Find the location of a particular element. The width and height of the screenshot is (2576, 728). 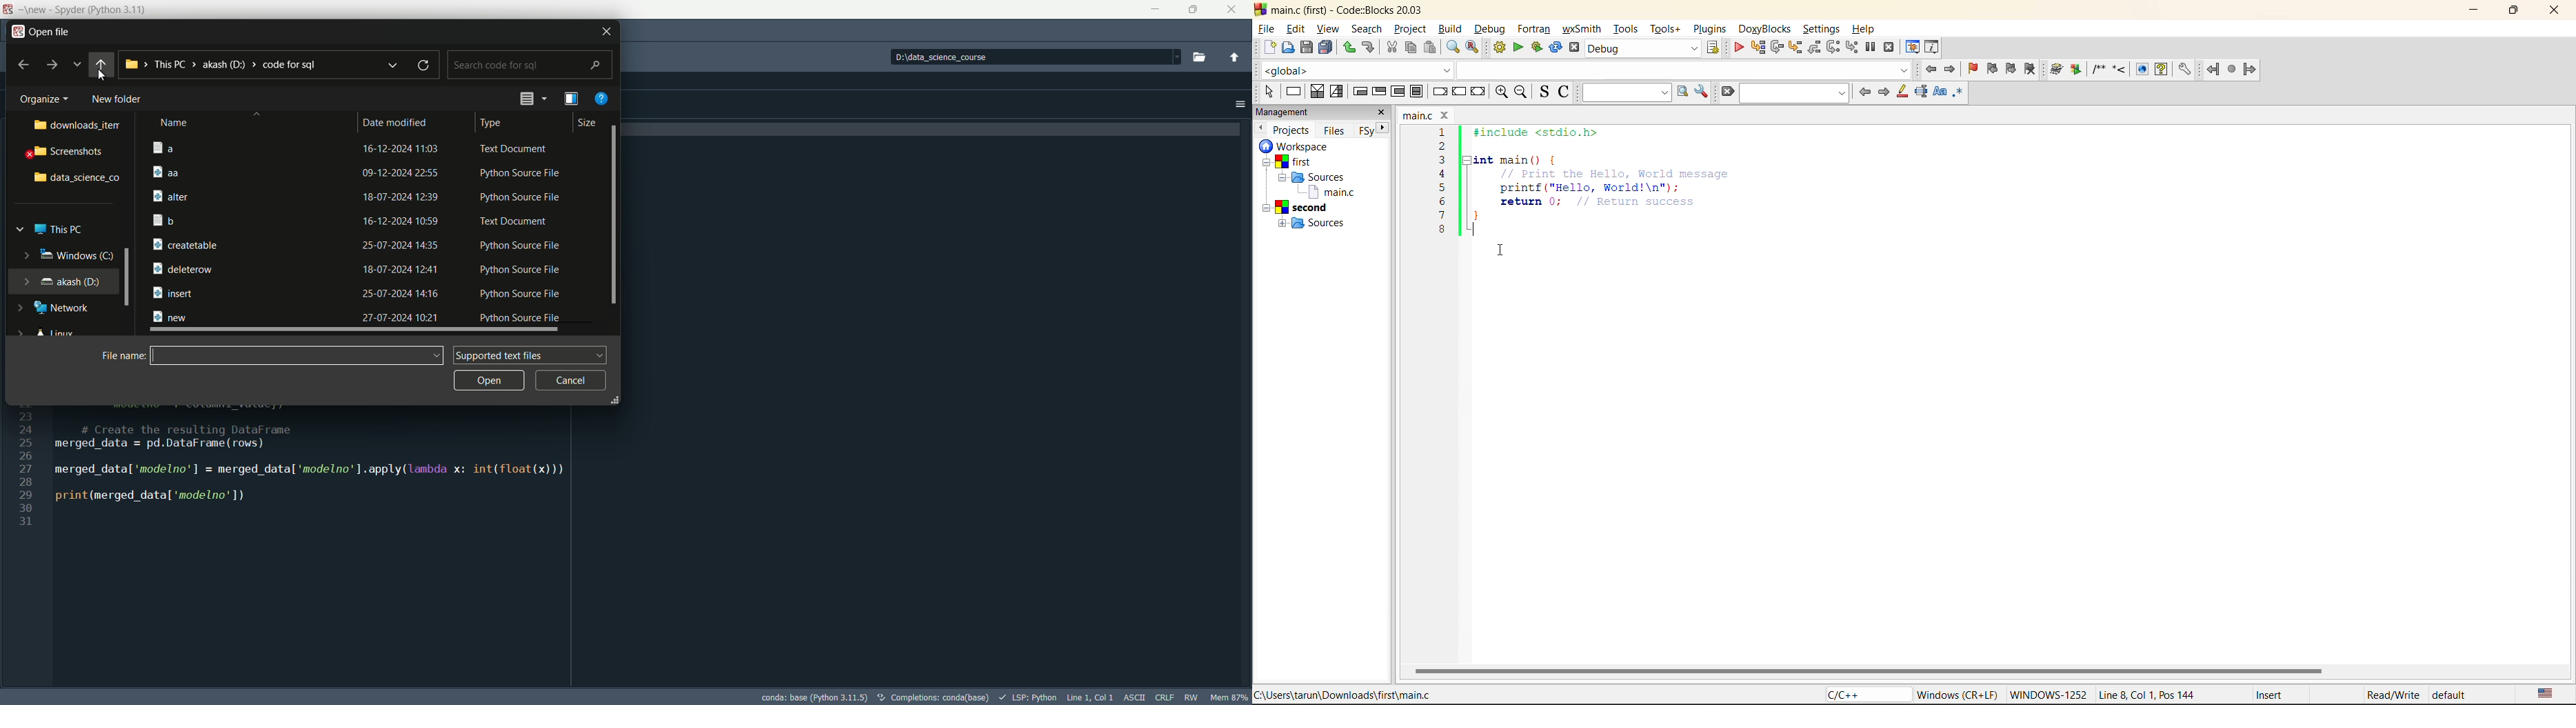

new folder is located at coordinates (117, 99).